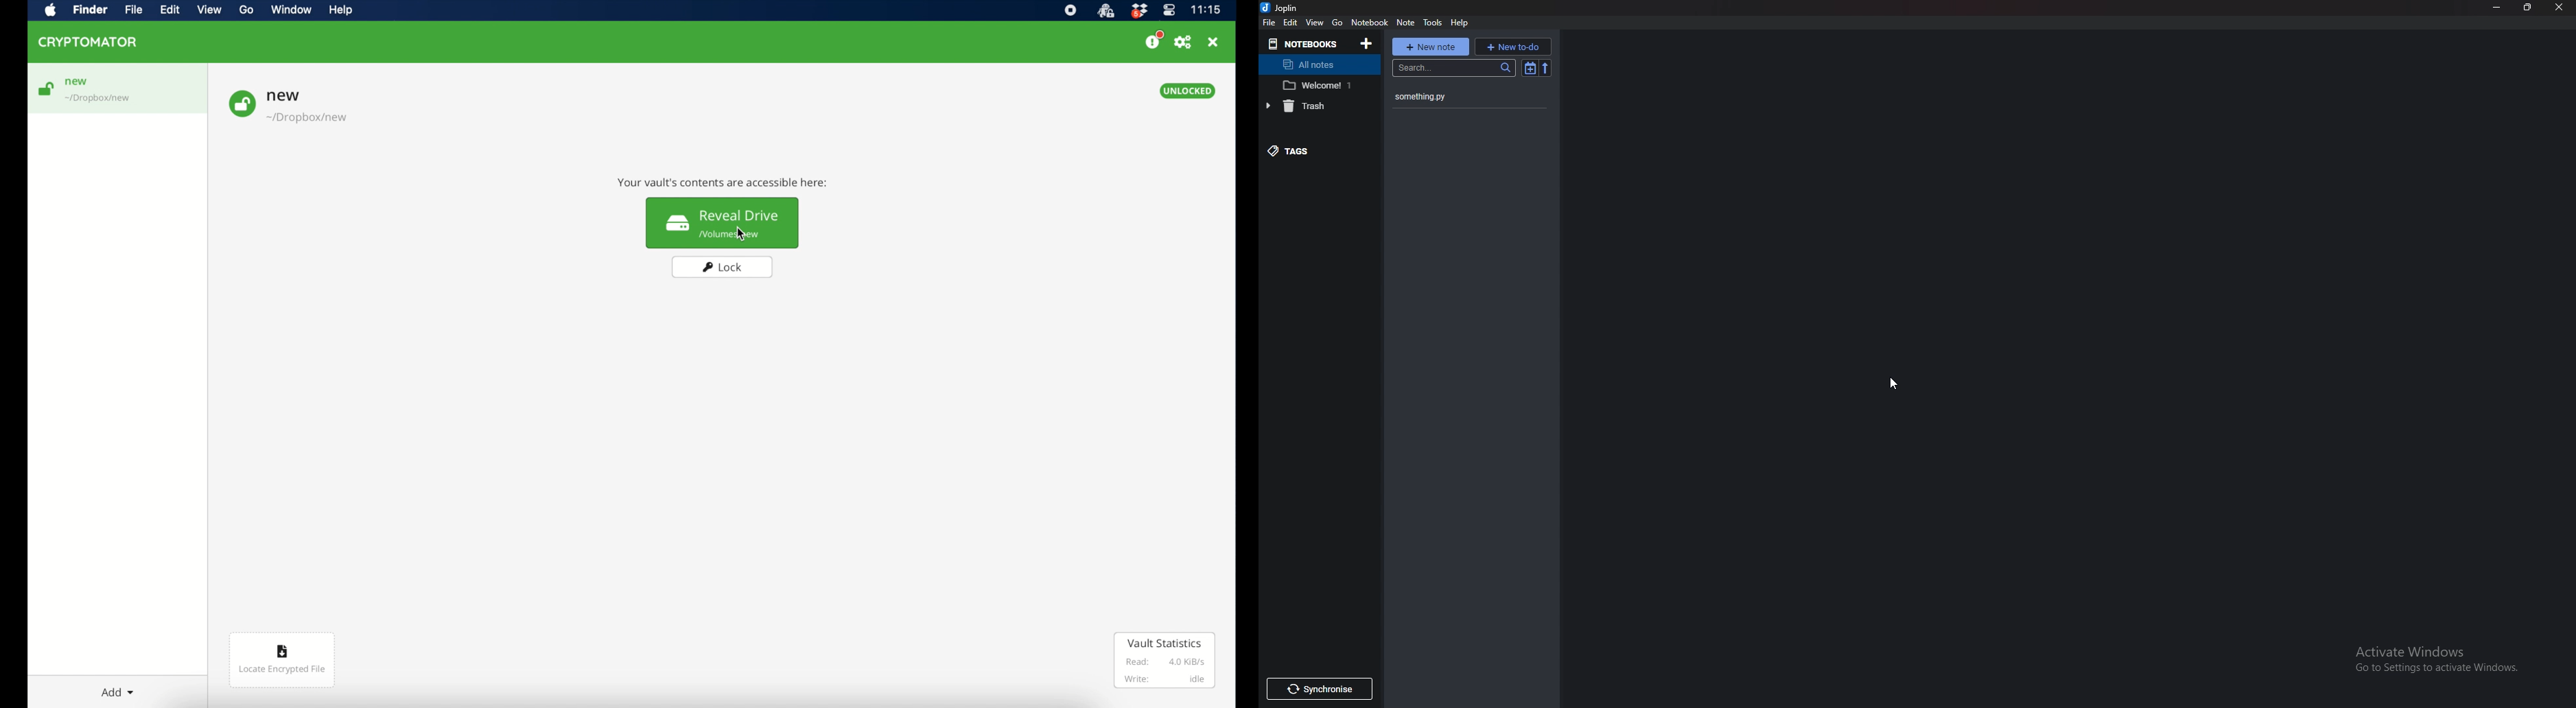  What do you see at coordinates (1337, 23) in the screenshot?
I see `go` at bounding box center [1337, 23].